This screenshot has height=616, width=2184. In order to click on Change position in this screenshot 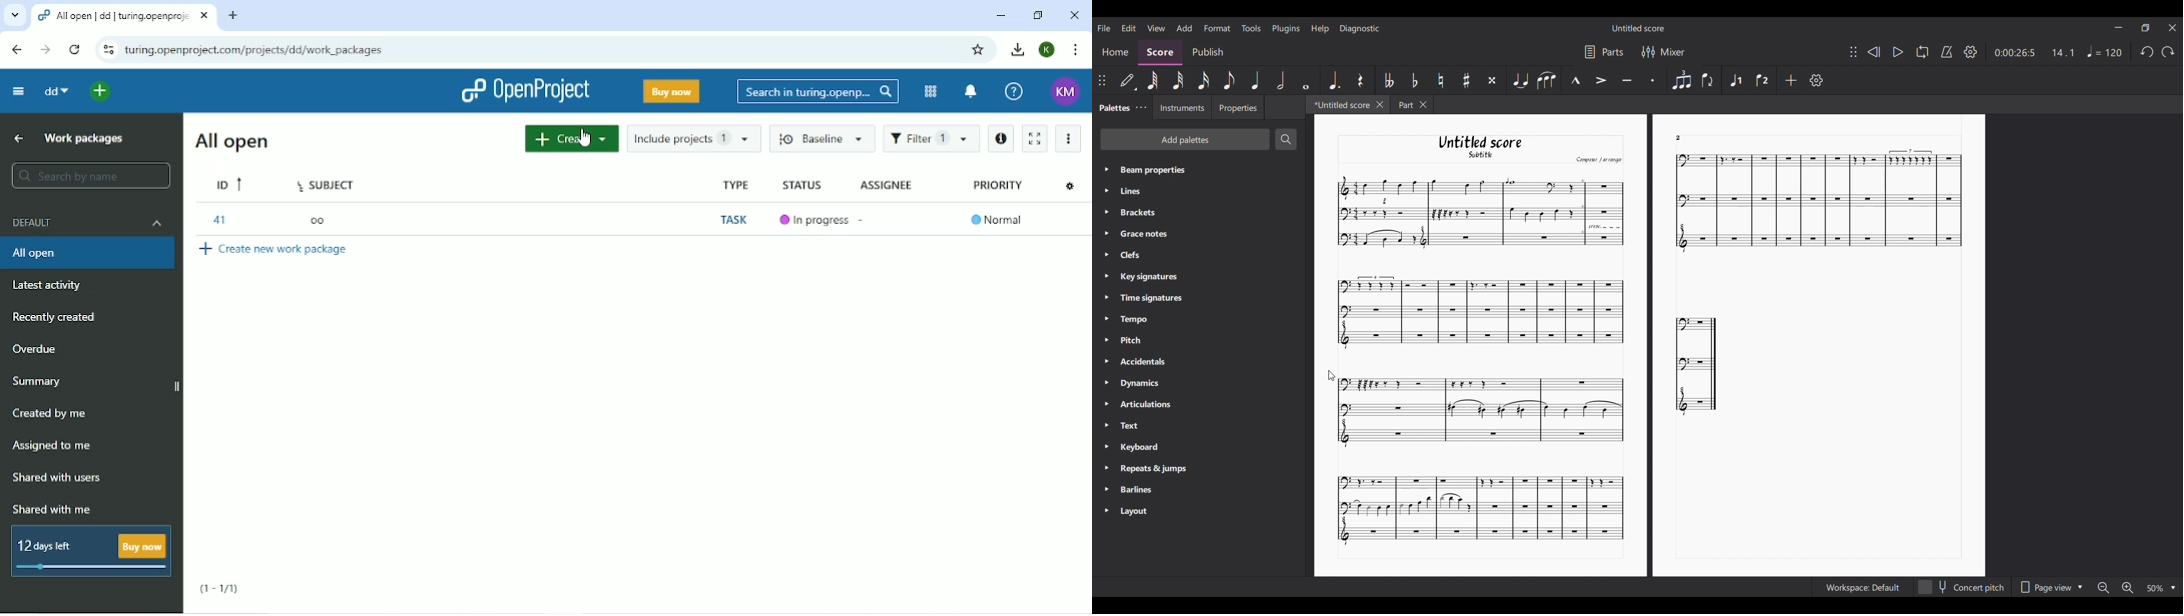, I will do `click(1102, 81)`.